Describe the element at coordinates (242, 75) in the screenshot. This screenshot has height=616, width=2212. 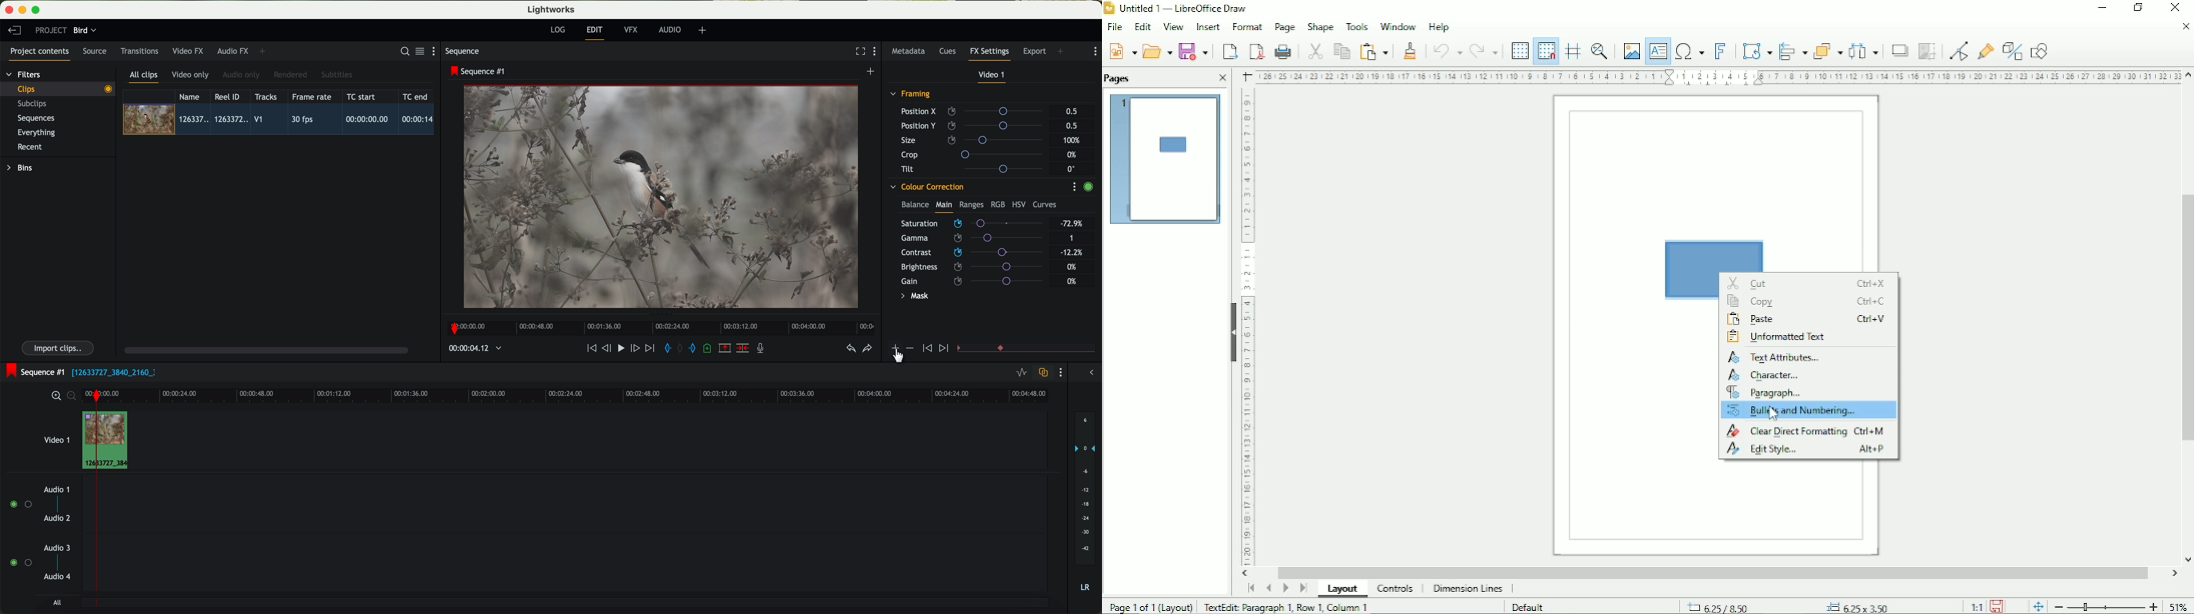
I see `audio only` at that location.